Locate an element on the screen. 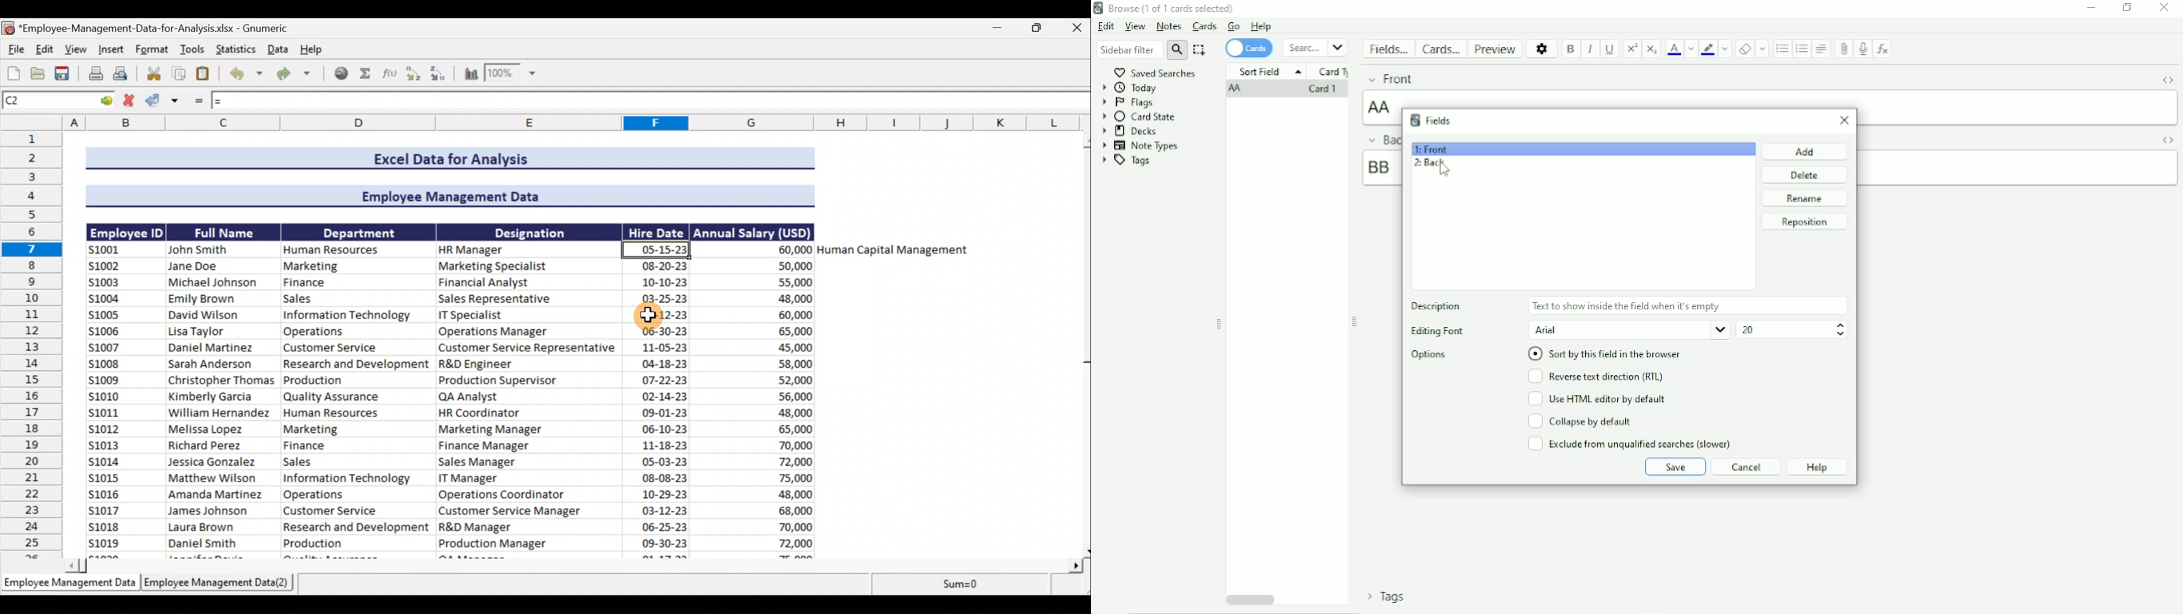 The image size is (2184, 616). Fields is located at coordinates (1430, 120).